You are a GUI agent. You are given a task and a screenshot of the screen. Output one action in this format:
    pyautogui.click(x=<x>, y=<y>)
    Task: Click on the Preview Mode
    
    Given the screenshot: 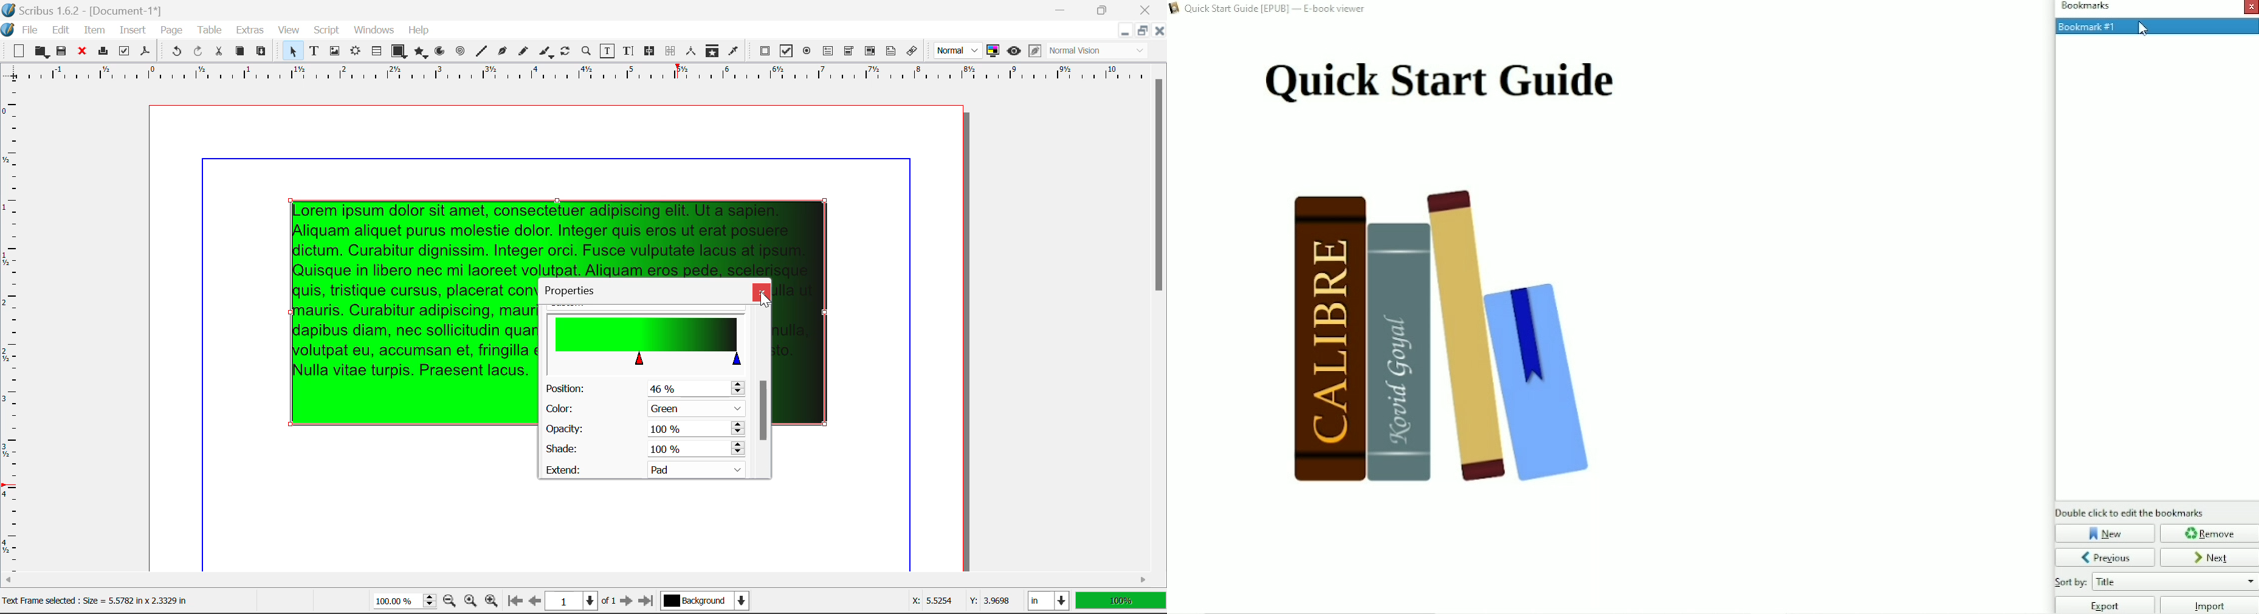 What is the action you would take?
    pyautogui.click(x=958, y=50)
    